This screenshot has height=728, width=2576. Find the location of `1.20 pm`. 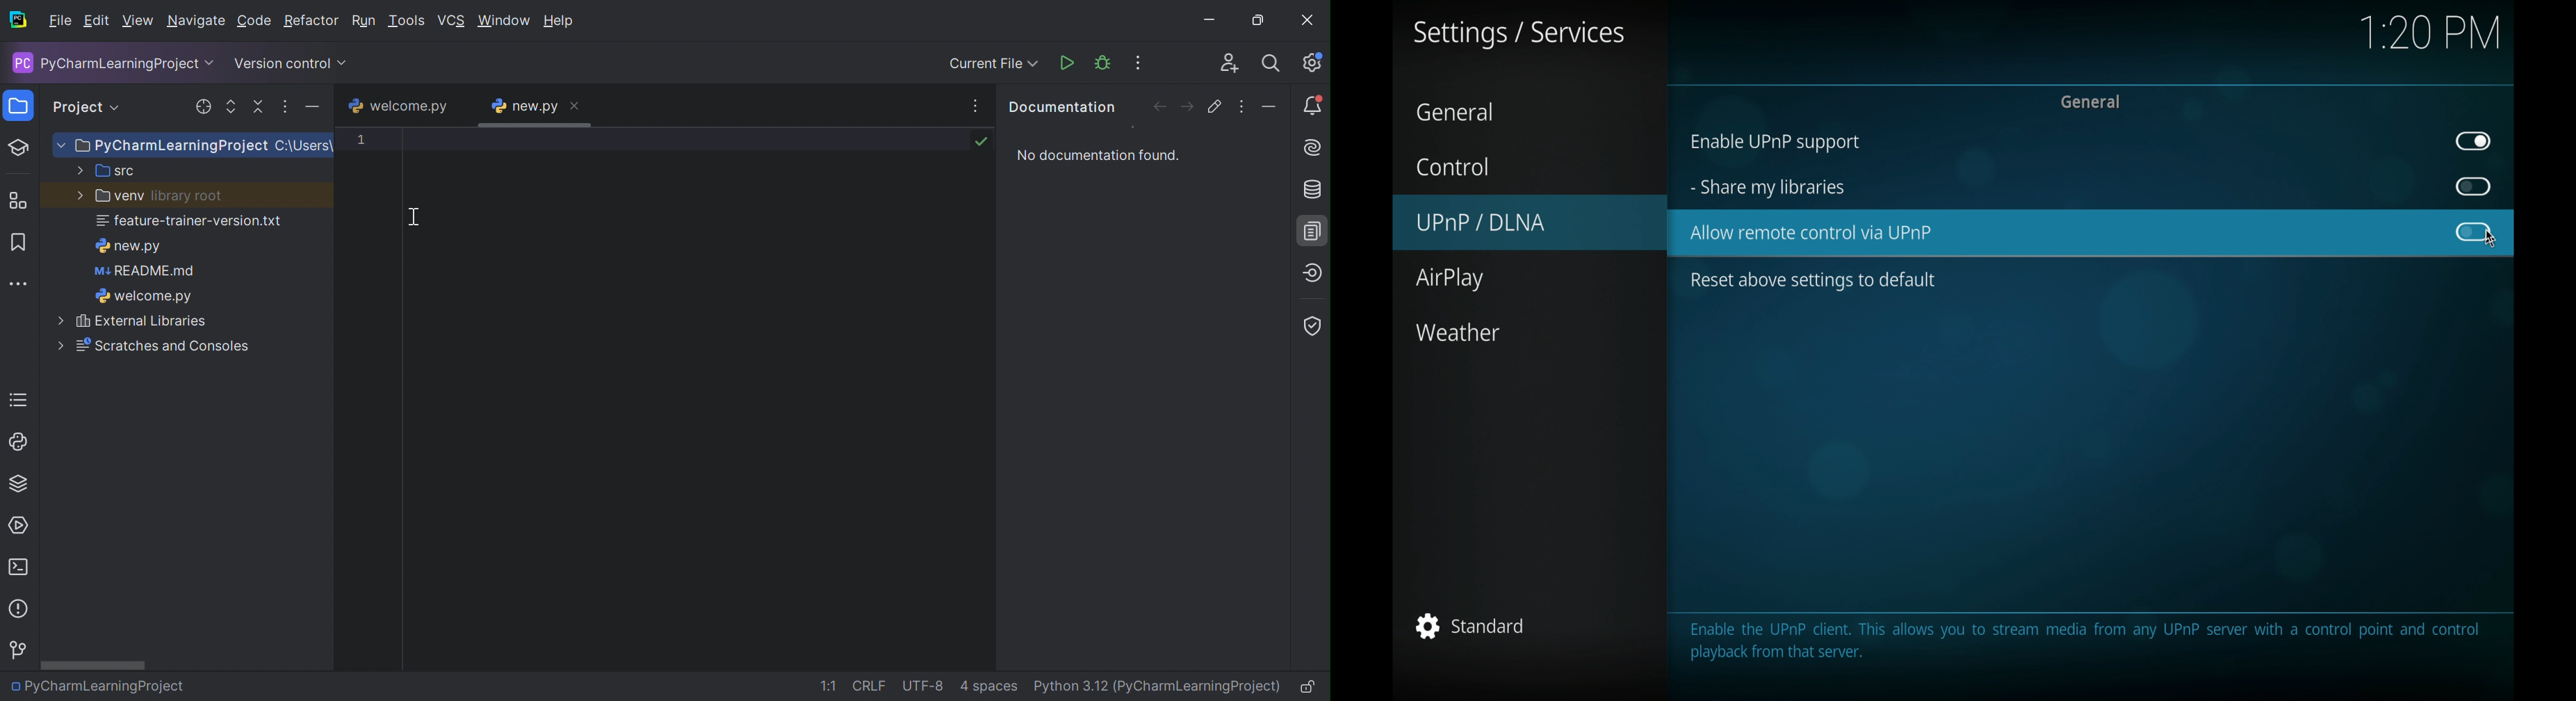

1.20 pm is located at coordinates (2431, 34).